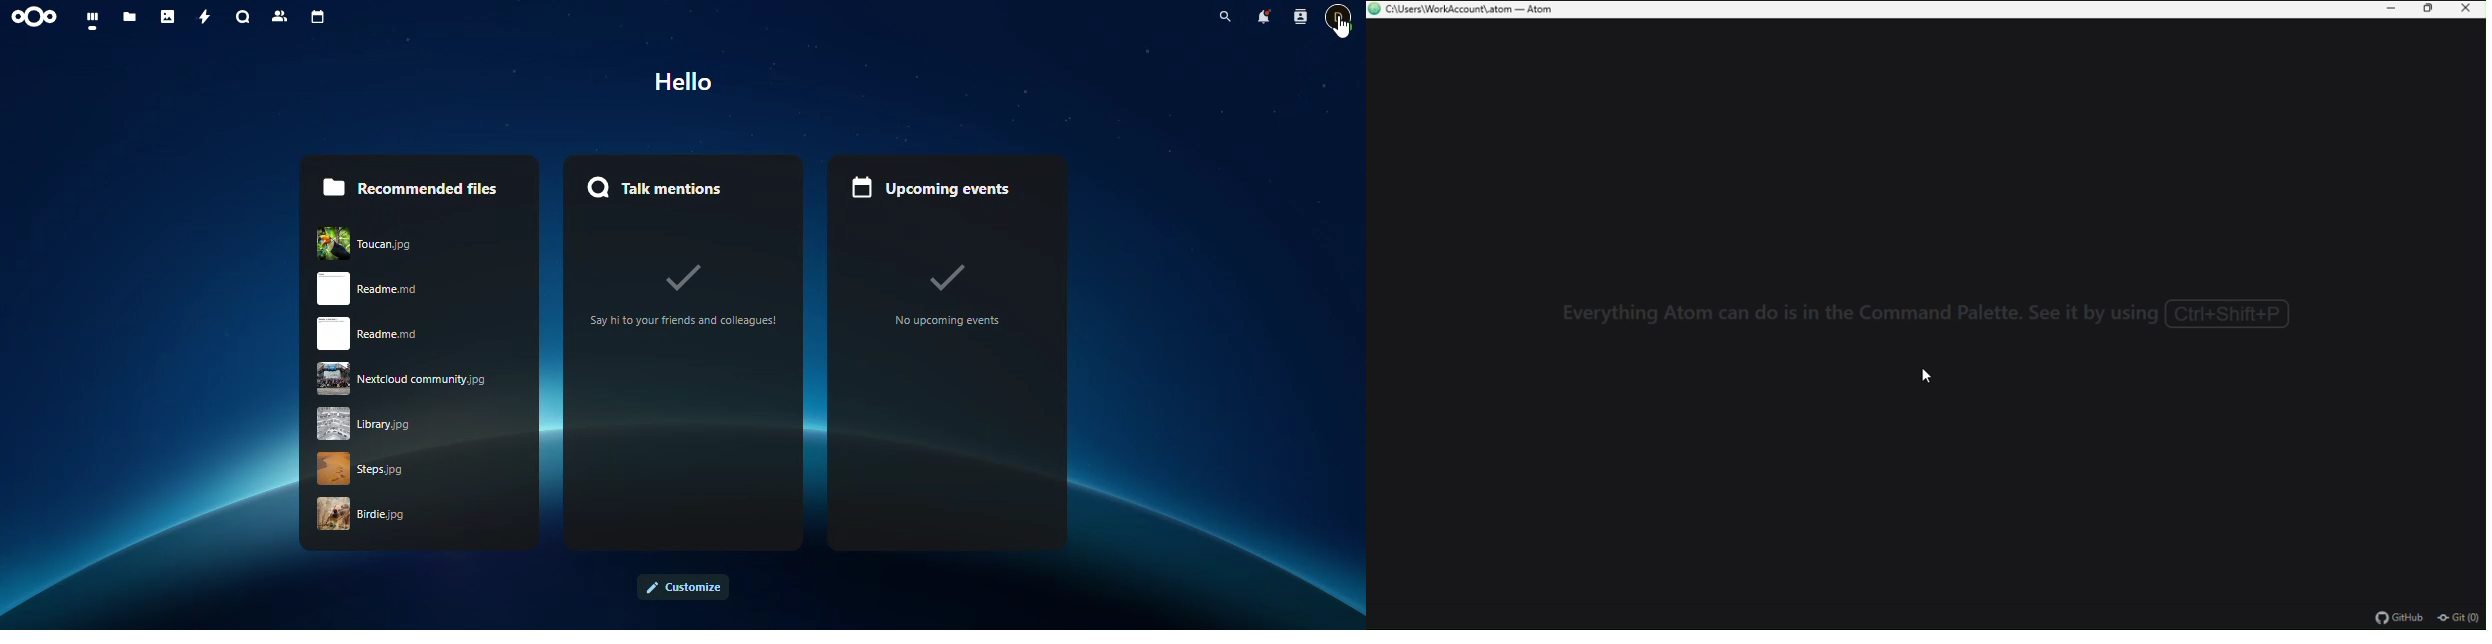 The width and height of the screenshot is (2492, 644). What do you see at coordinates (1472, 9) in the screenshot?
I see `C:\Users\WorkAccount\ atom — Atom` at bounding box center [1472, 9].